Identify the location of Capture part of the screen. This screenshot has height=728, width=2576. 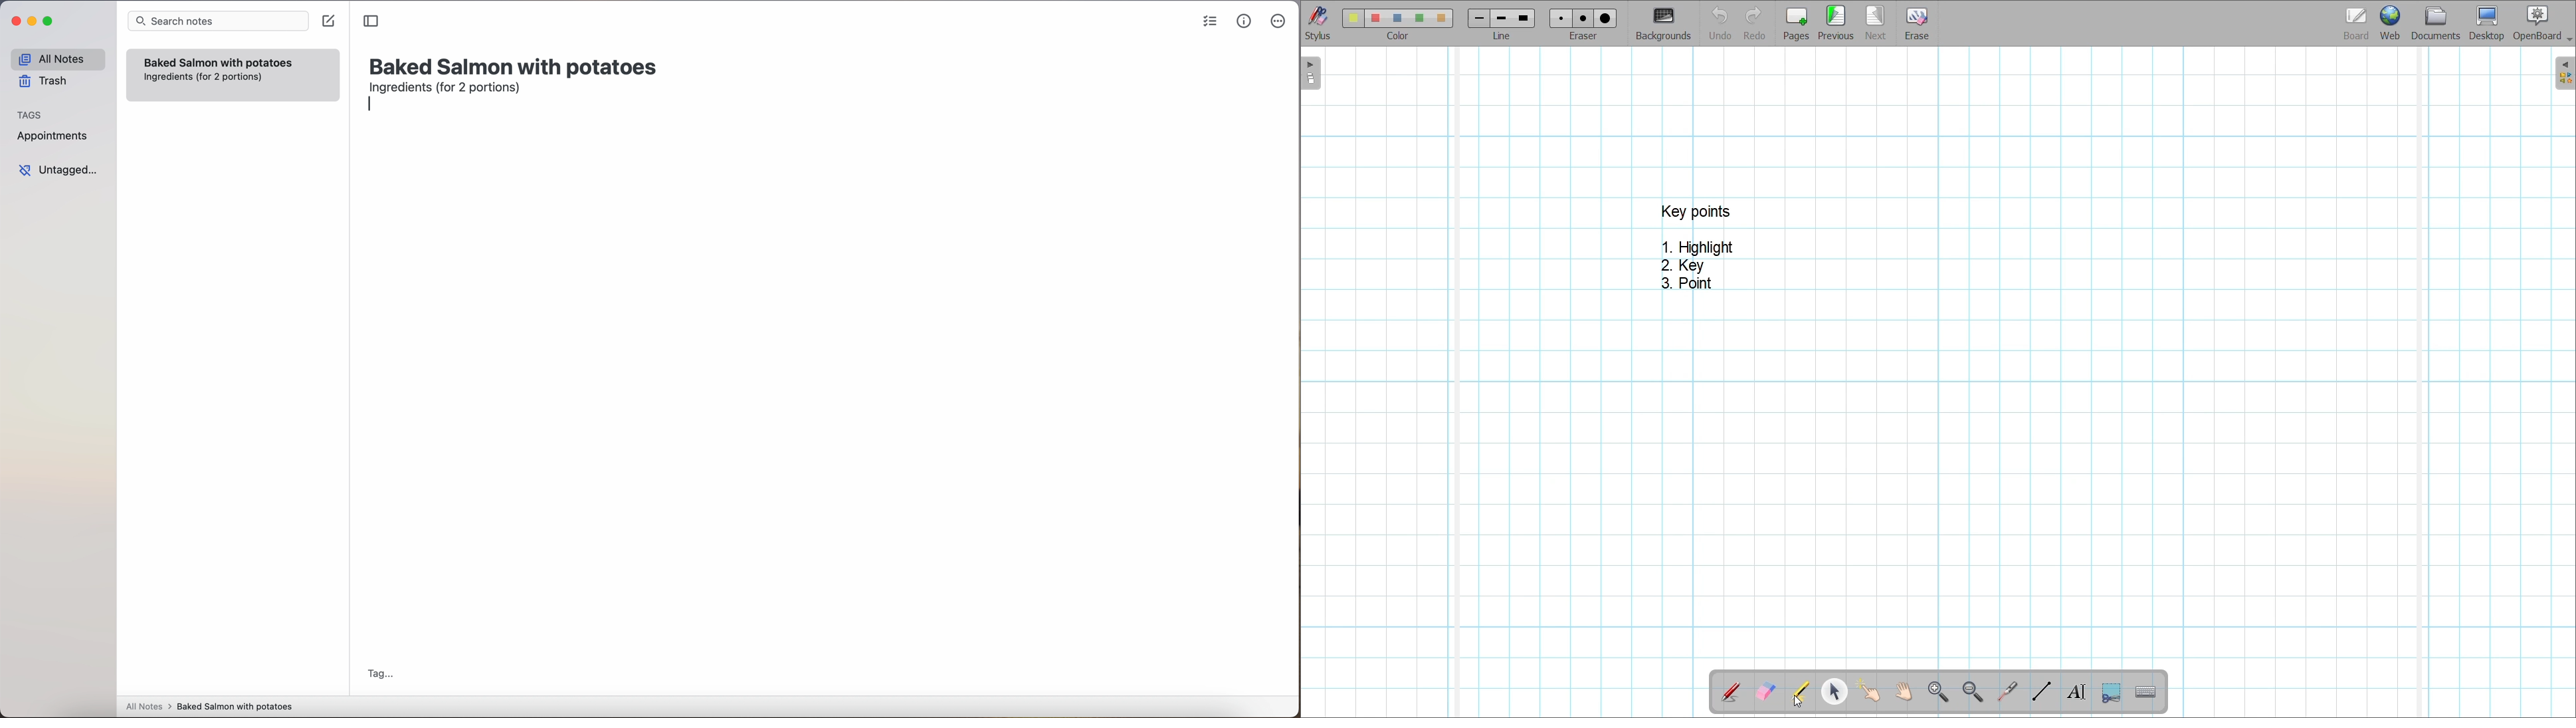
(2112, 693).